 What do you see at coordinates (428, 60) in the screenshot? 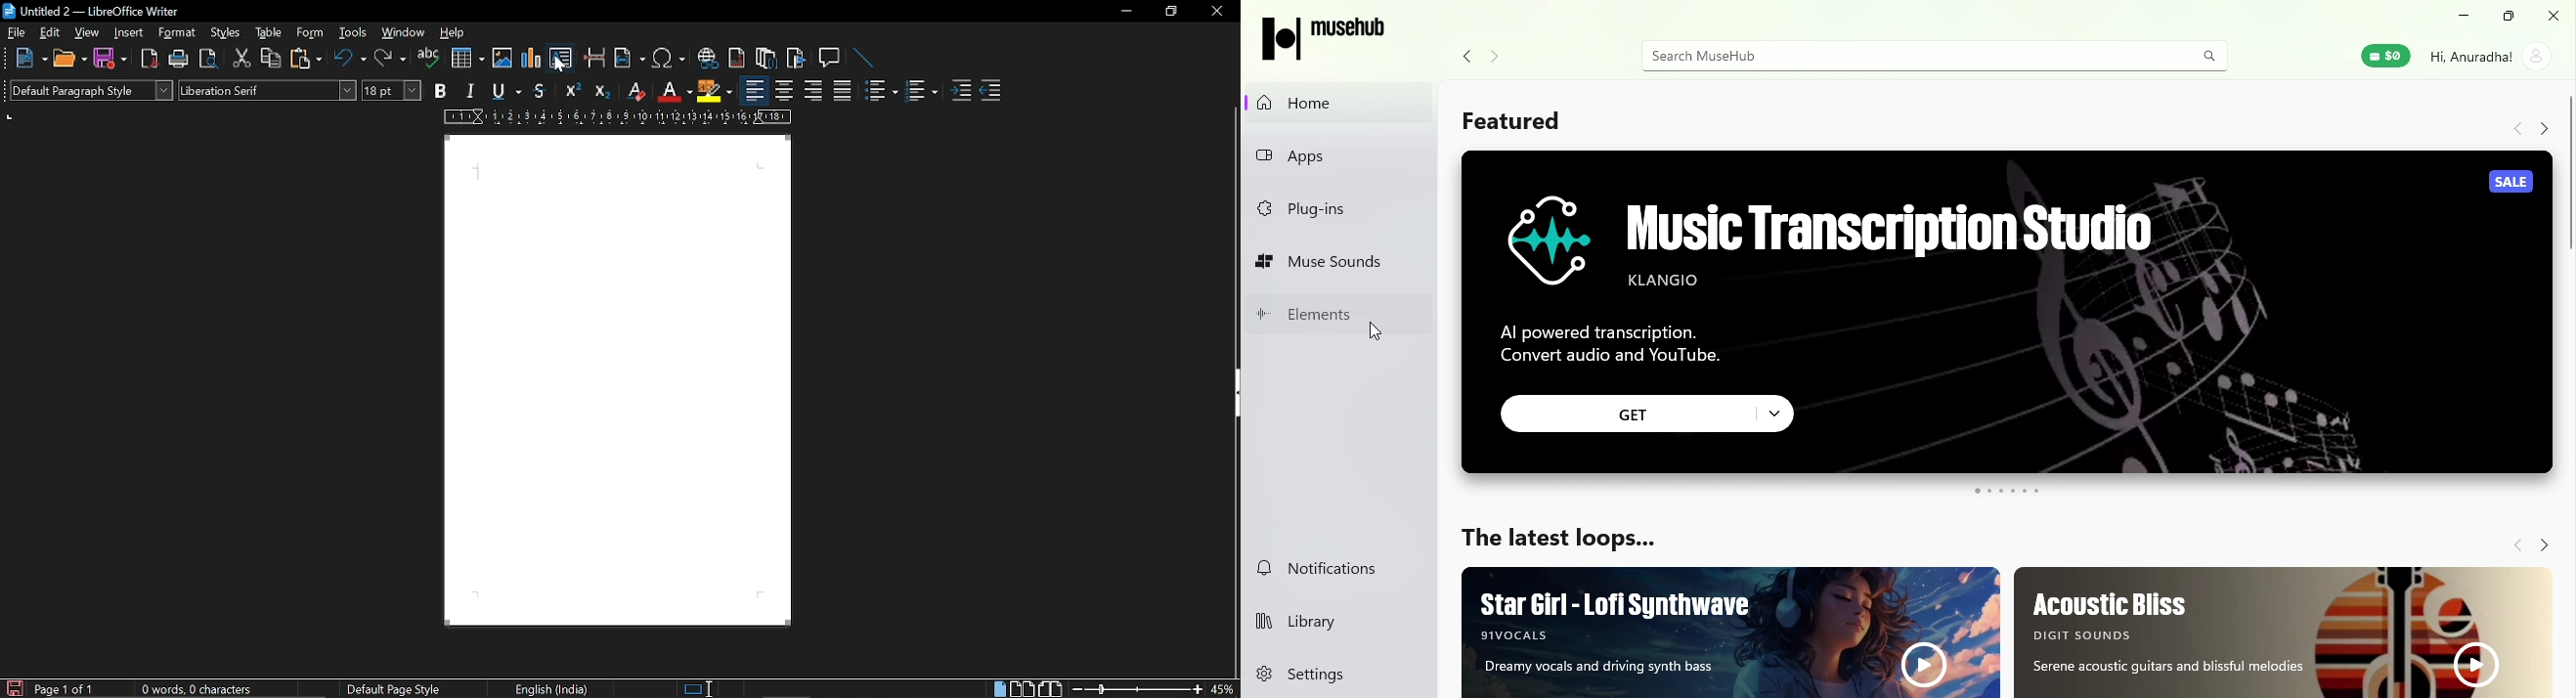
I see `spell check` at bounding box center [428, 60].